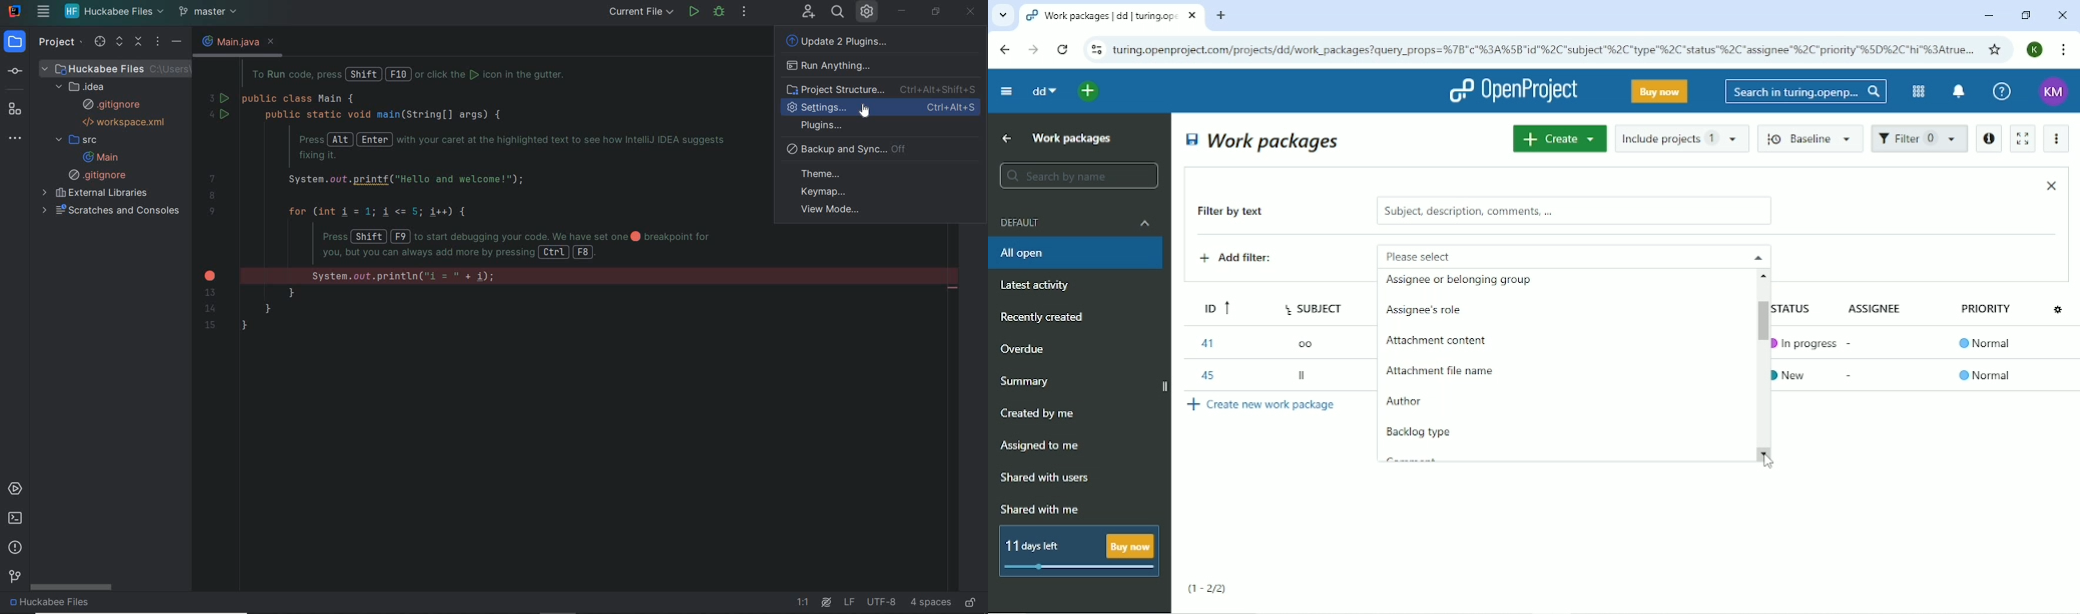 This screenshot has height=616, width=2100. What do you see at coordinates (1767, 275) in the screenshot?
I see `scroll up` at bounding box center [1767, 275].